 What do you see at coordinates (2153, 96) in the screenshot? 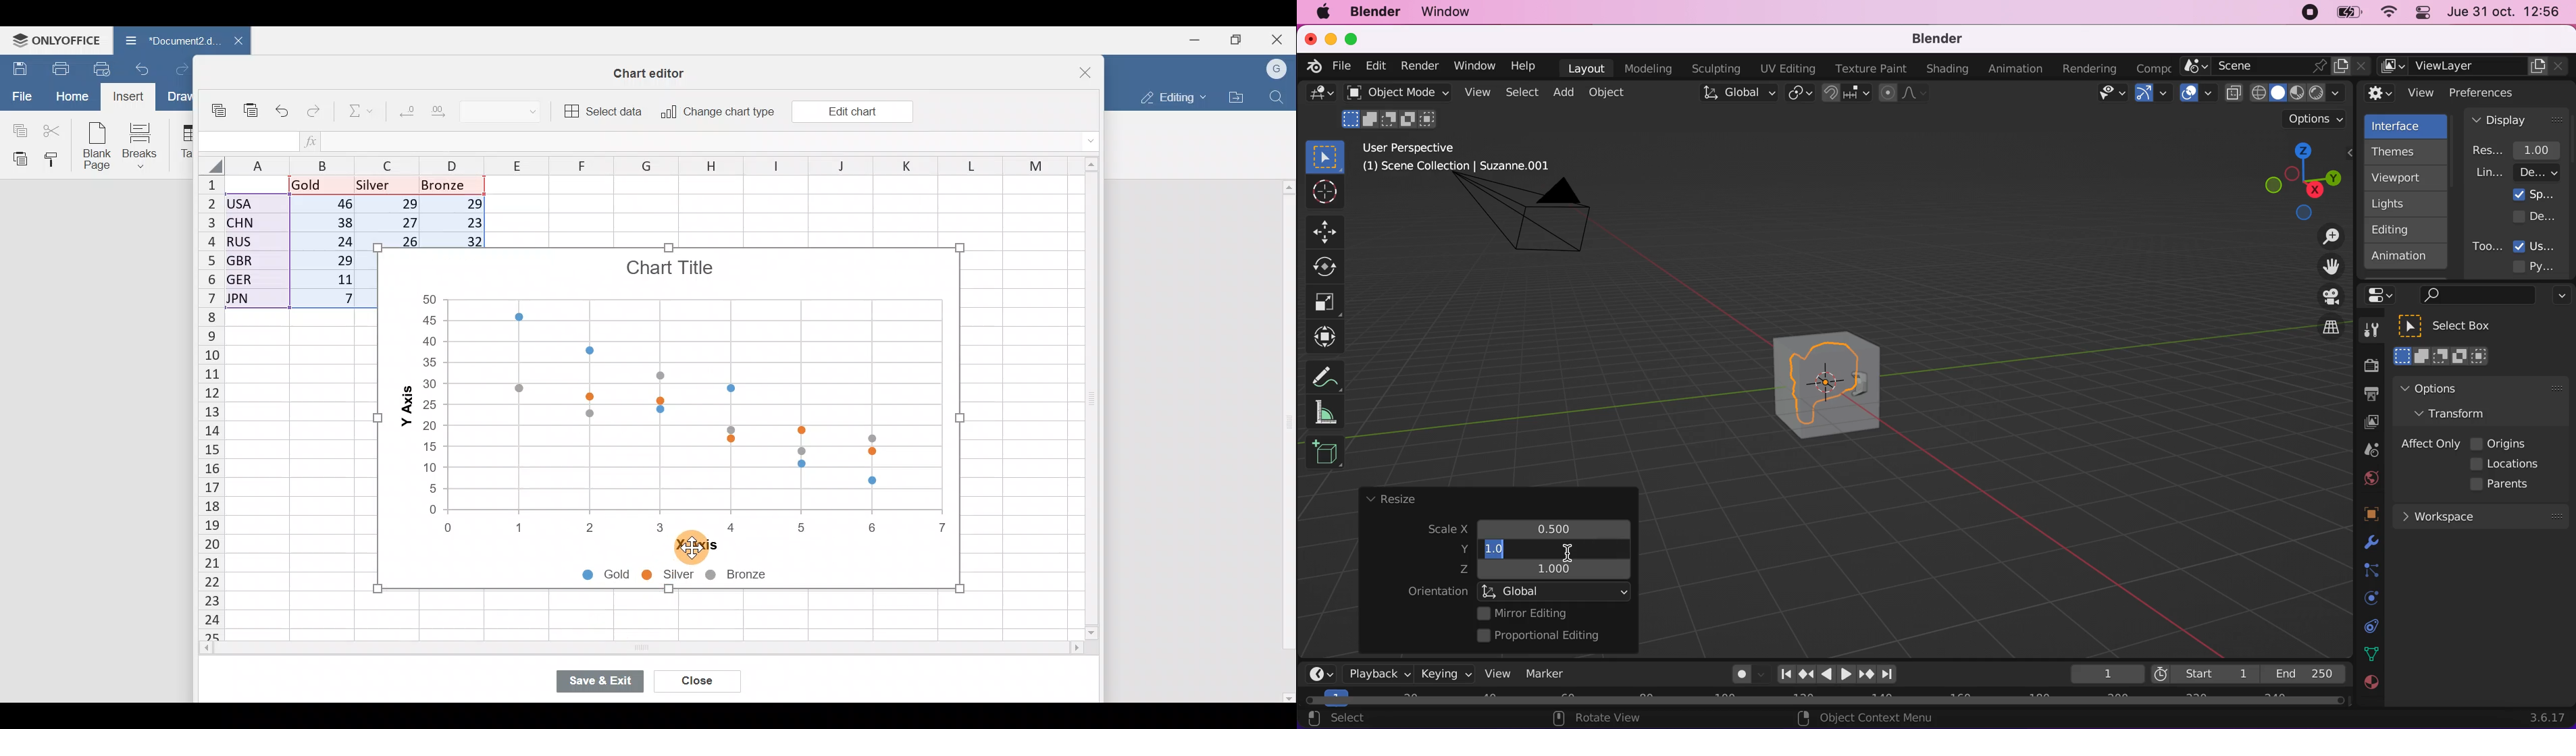
I see `gizmos` at bounding box center [2153, 96].